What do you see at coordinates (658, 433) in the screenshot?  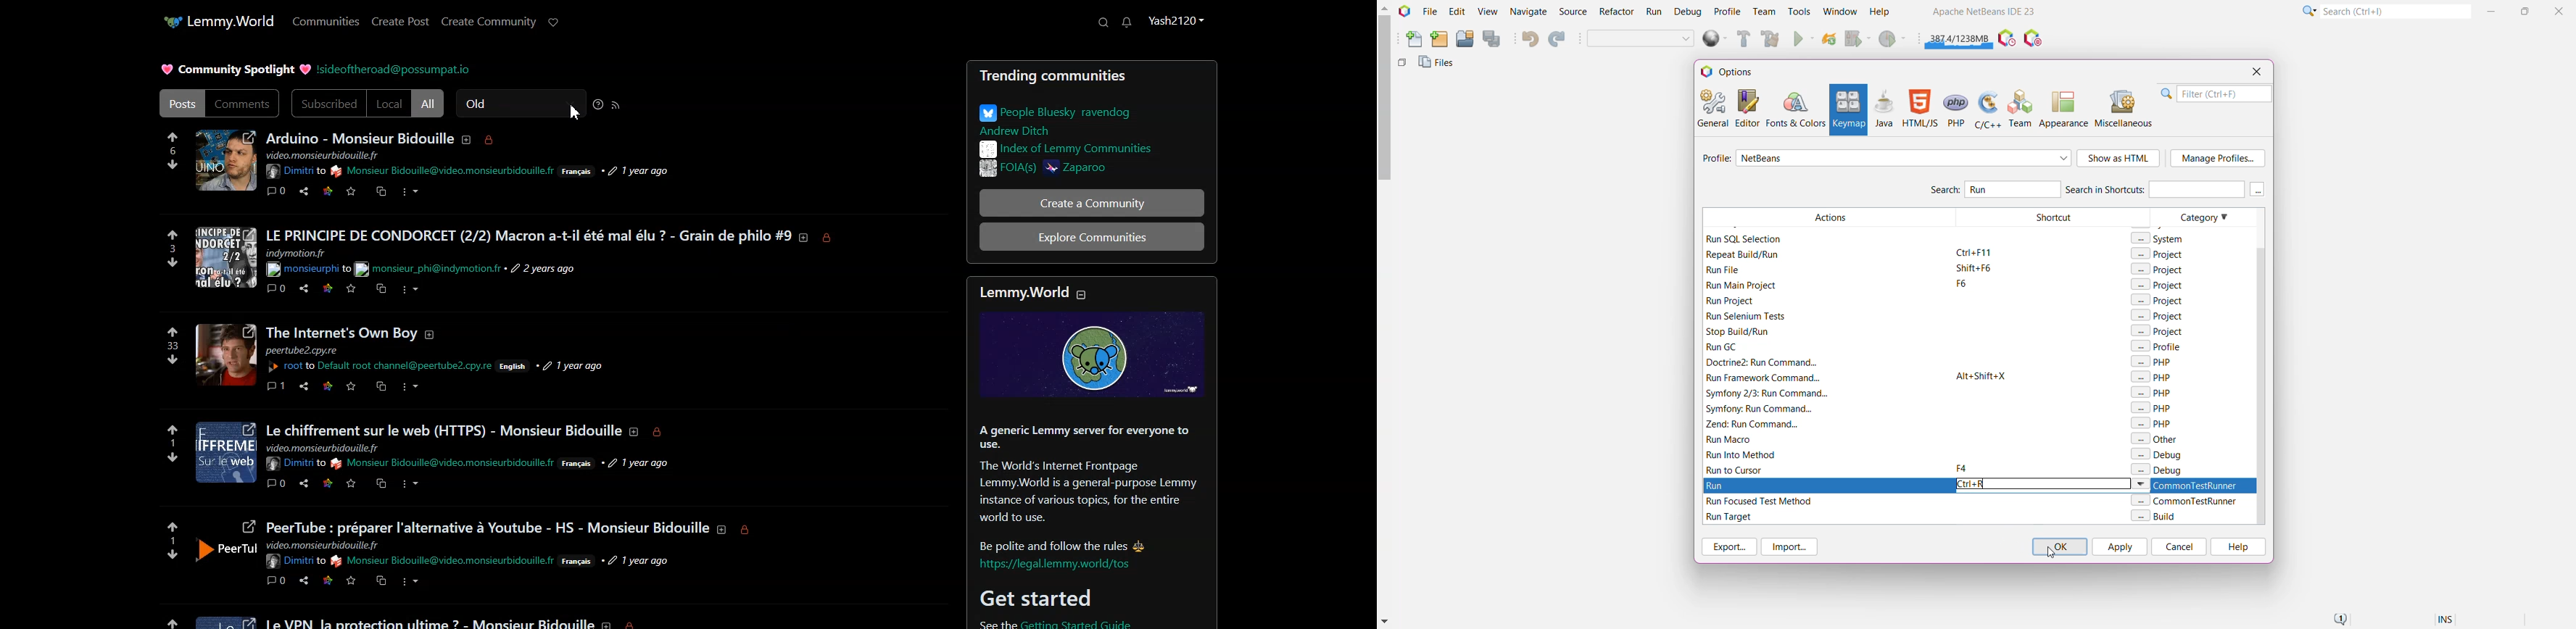 I see `locked` at bounding box center [658, 433].